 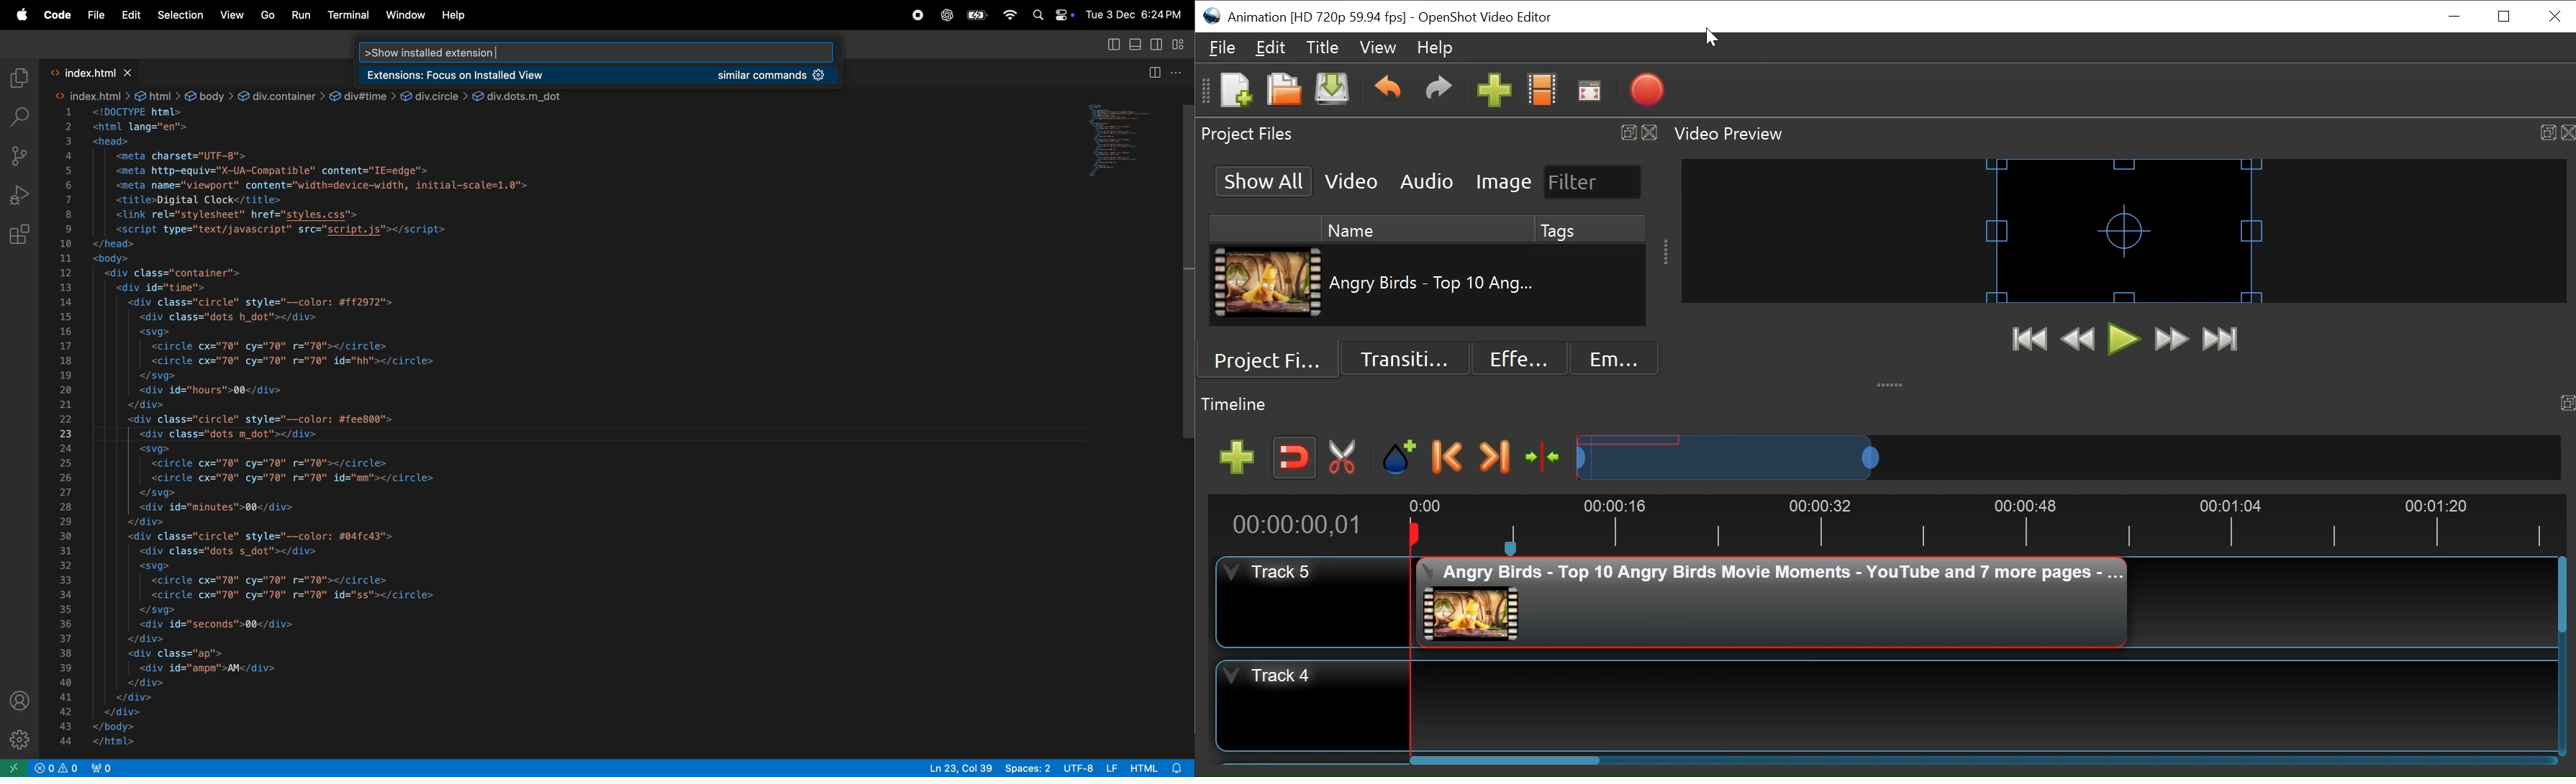 What do you see at coordinates (2562, 599) in the screenshot?
I see `Vertical Scroll bar` at bounding box center [2562, 599].